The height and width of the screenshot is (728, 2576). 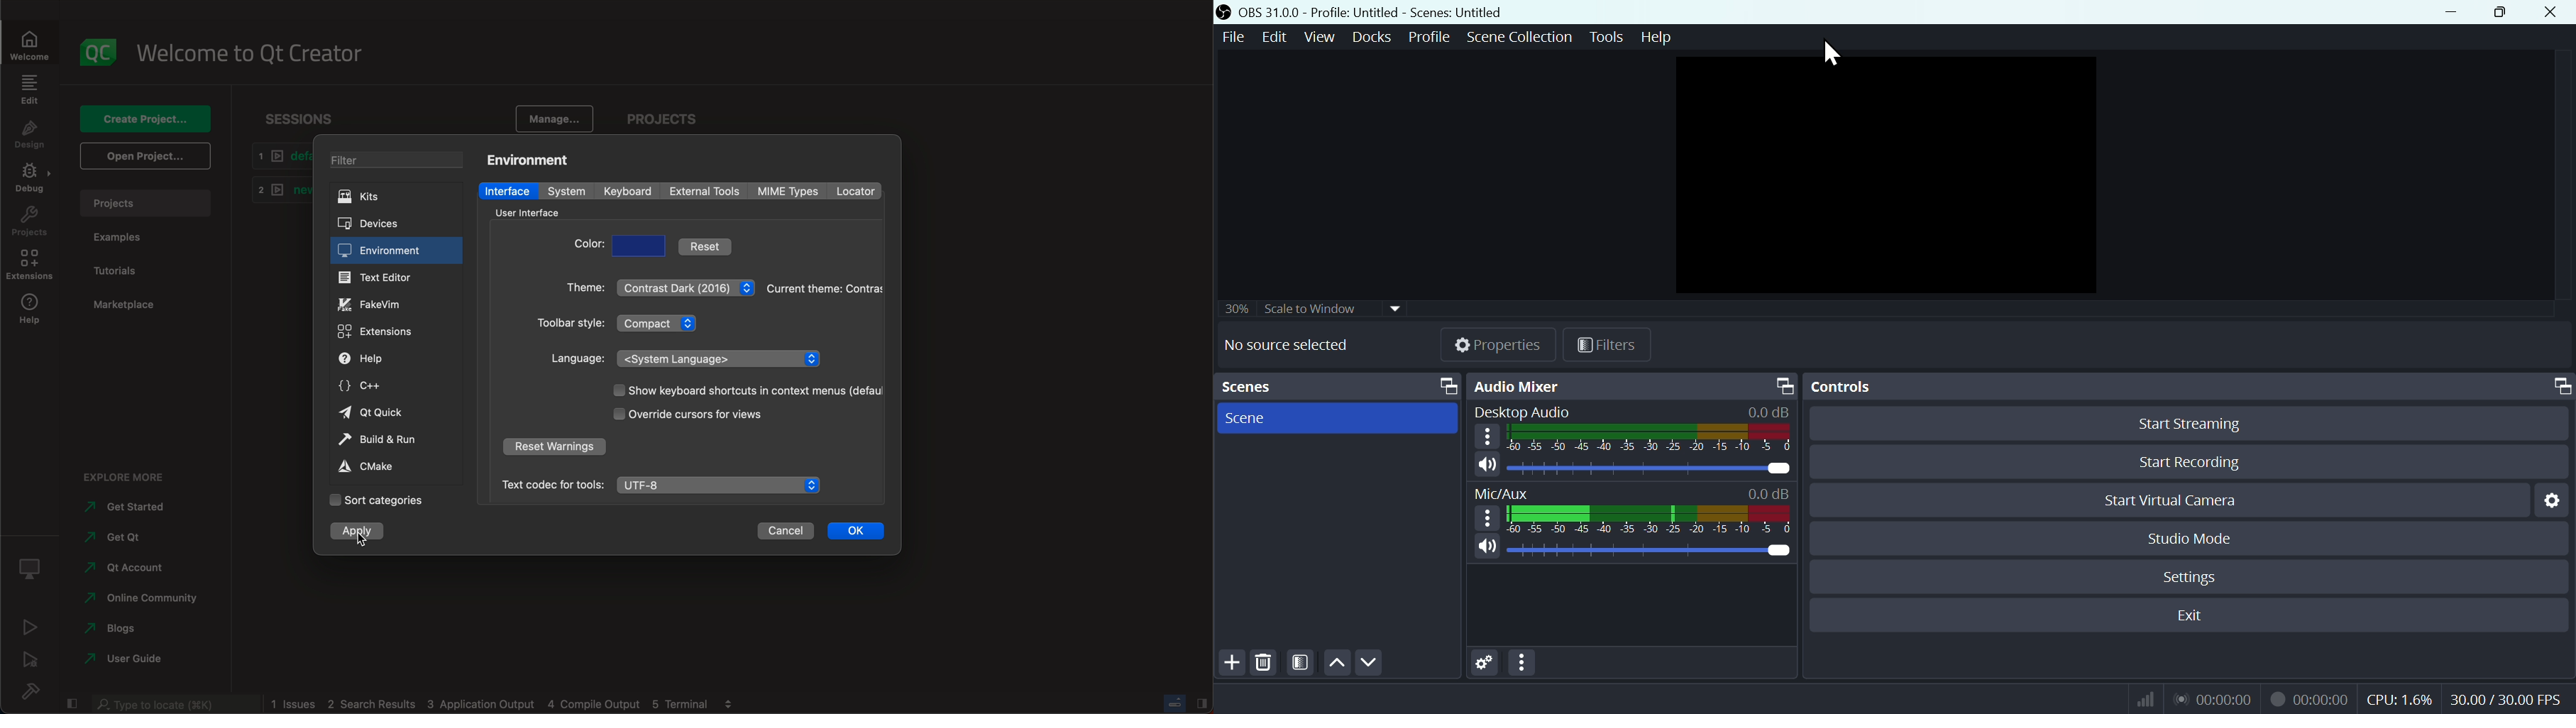 What do you see at coordinates (279, 156) in the screenshot?
I see `1` at bounding box center [279, 156].